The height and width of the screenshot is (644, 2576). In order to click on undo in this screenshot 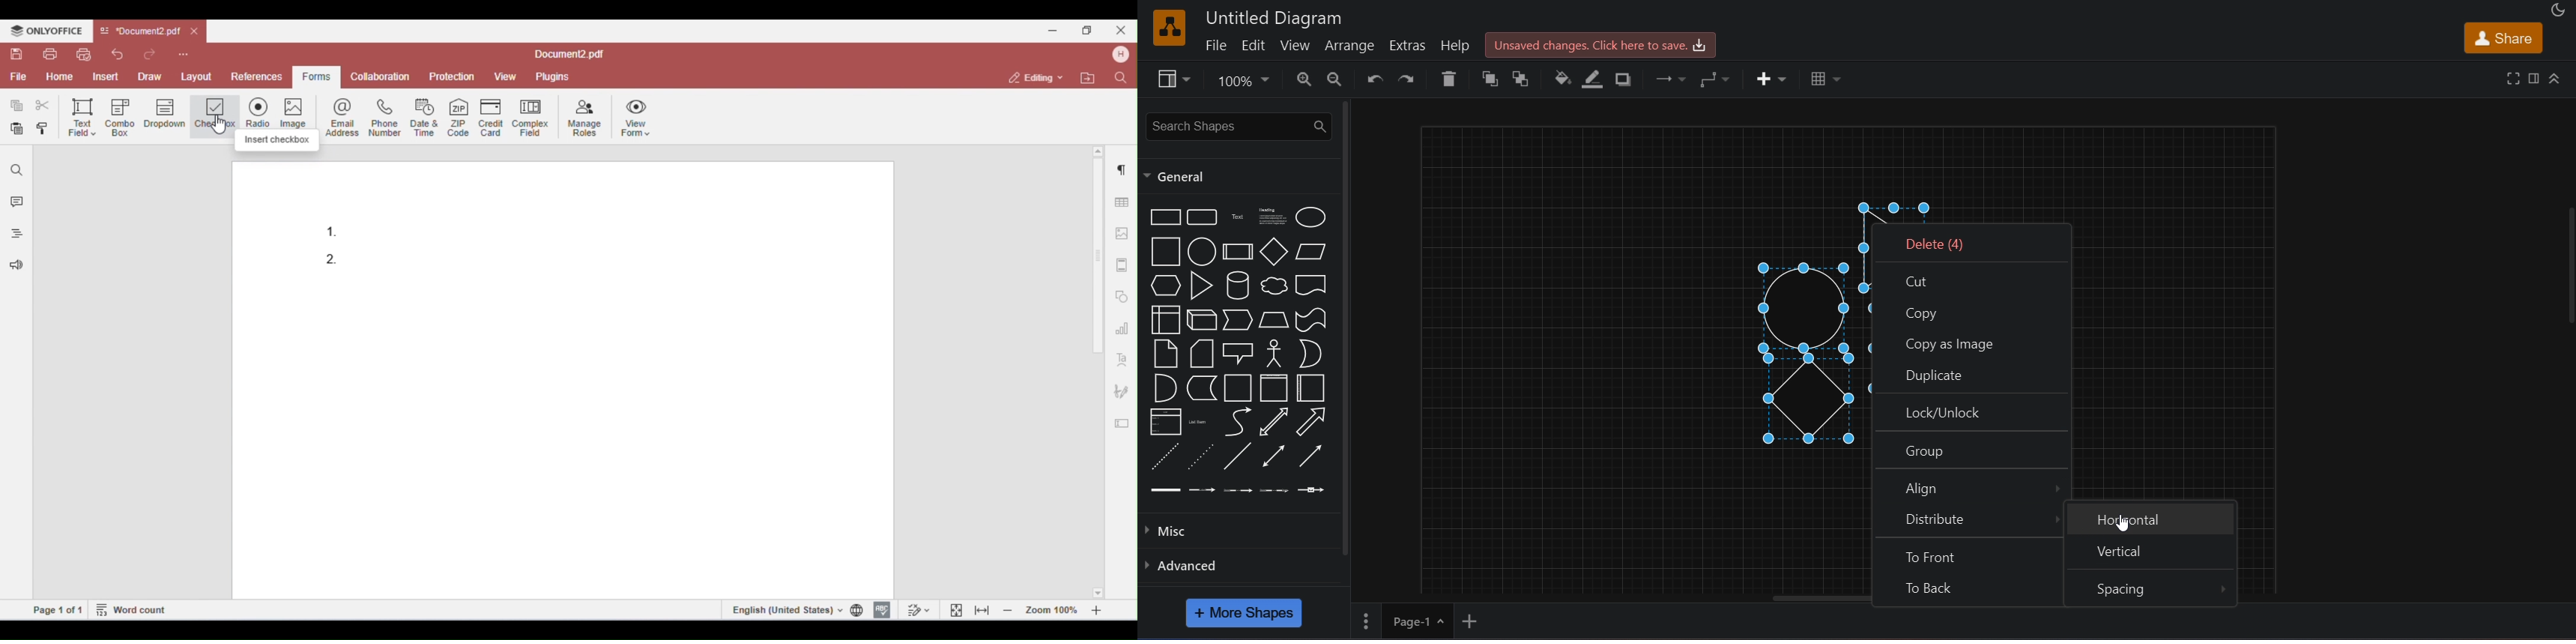, I will do `click(1376, 79)`.